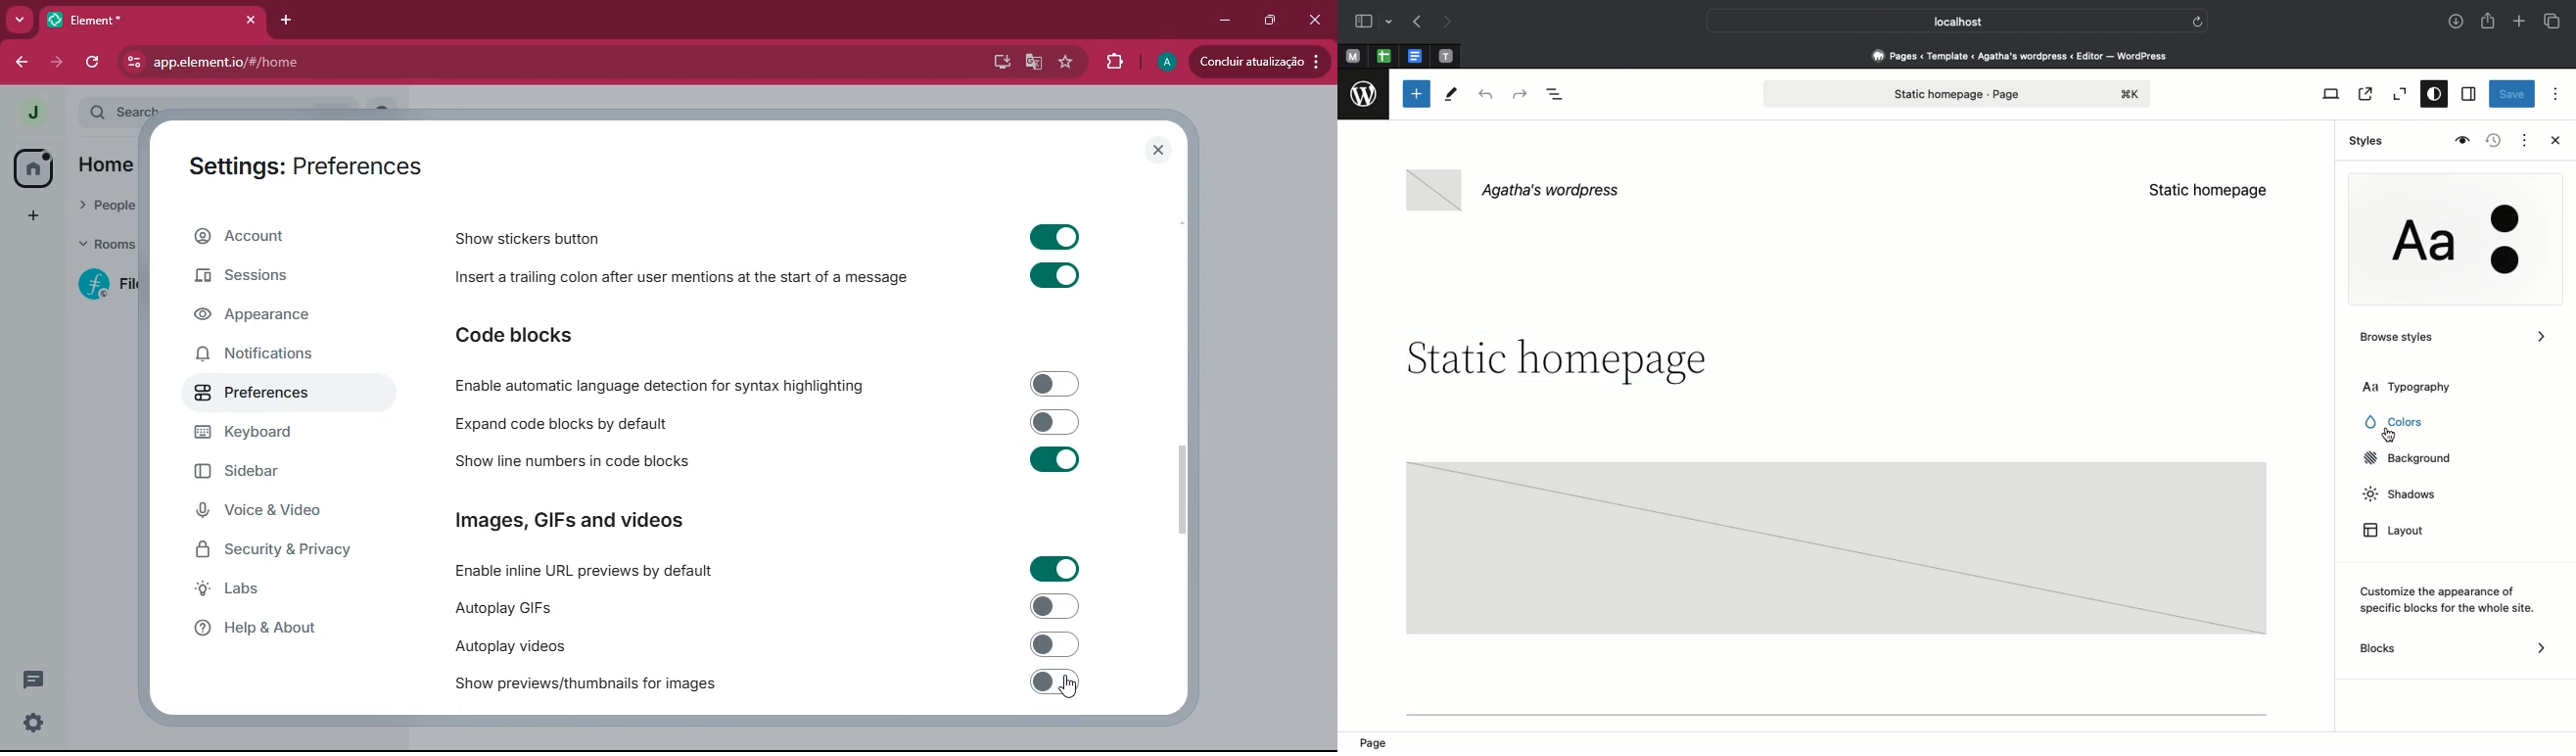 Image resolution: width=2576 pixels, height=756 pixels. I want to click on profile picture, so click(1163, 62).